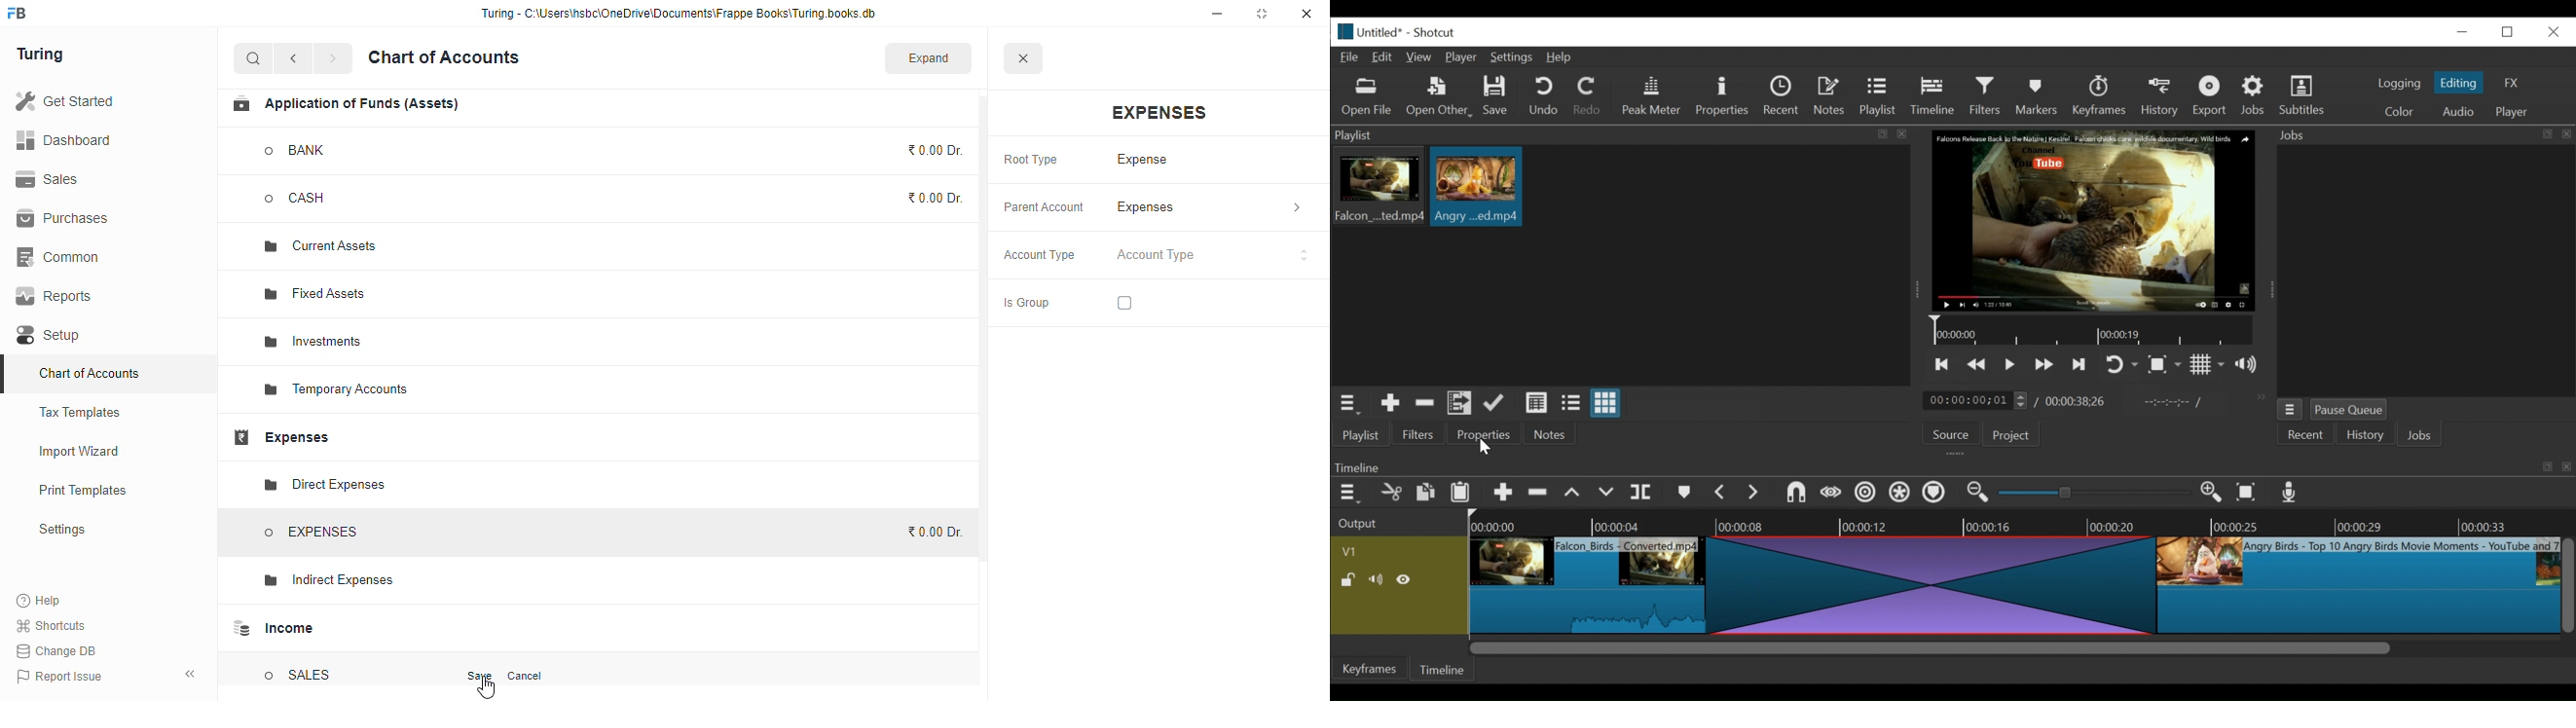 The width and height of the screenshot is (2576, 728). Describe the element at coordinates (1977, 401) in the screenshot. I see `current duration` at that location.